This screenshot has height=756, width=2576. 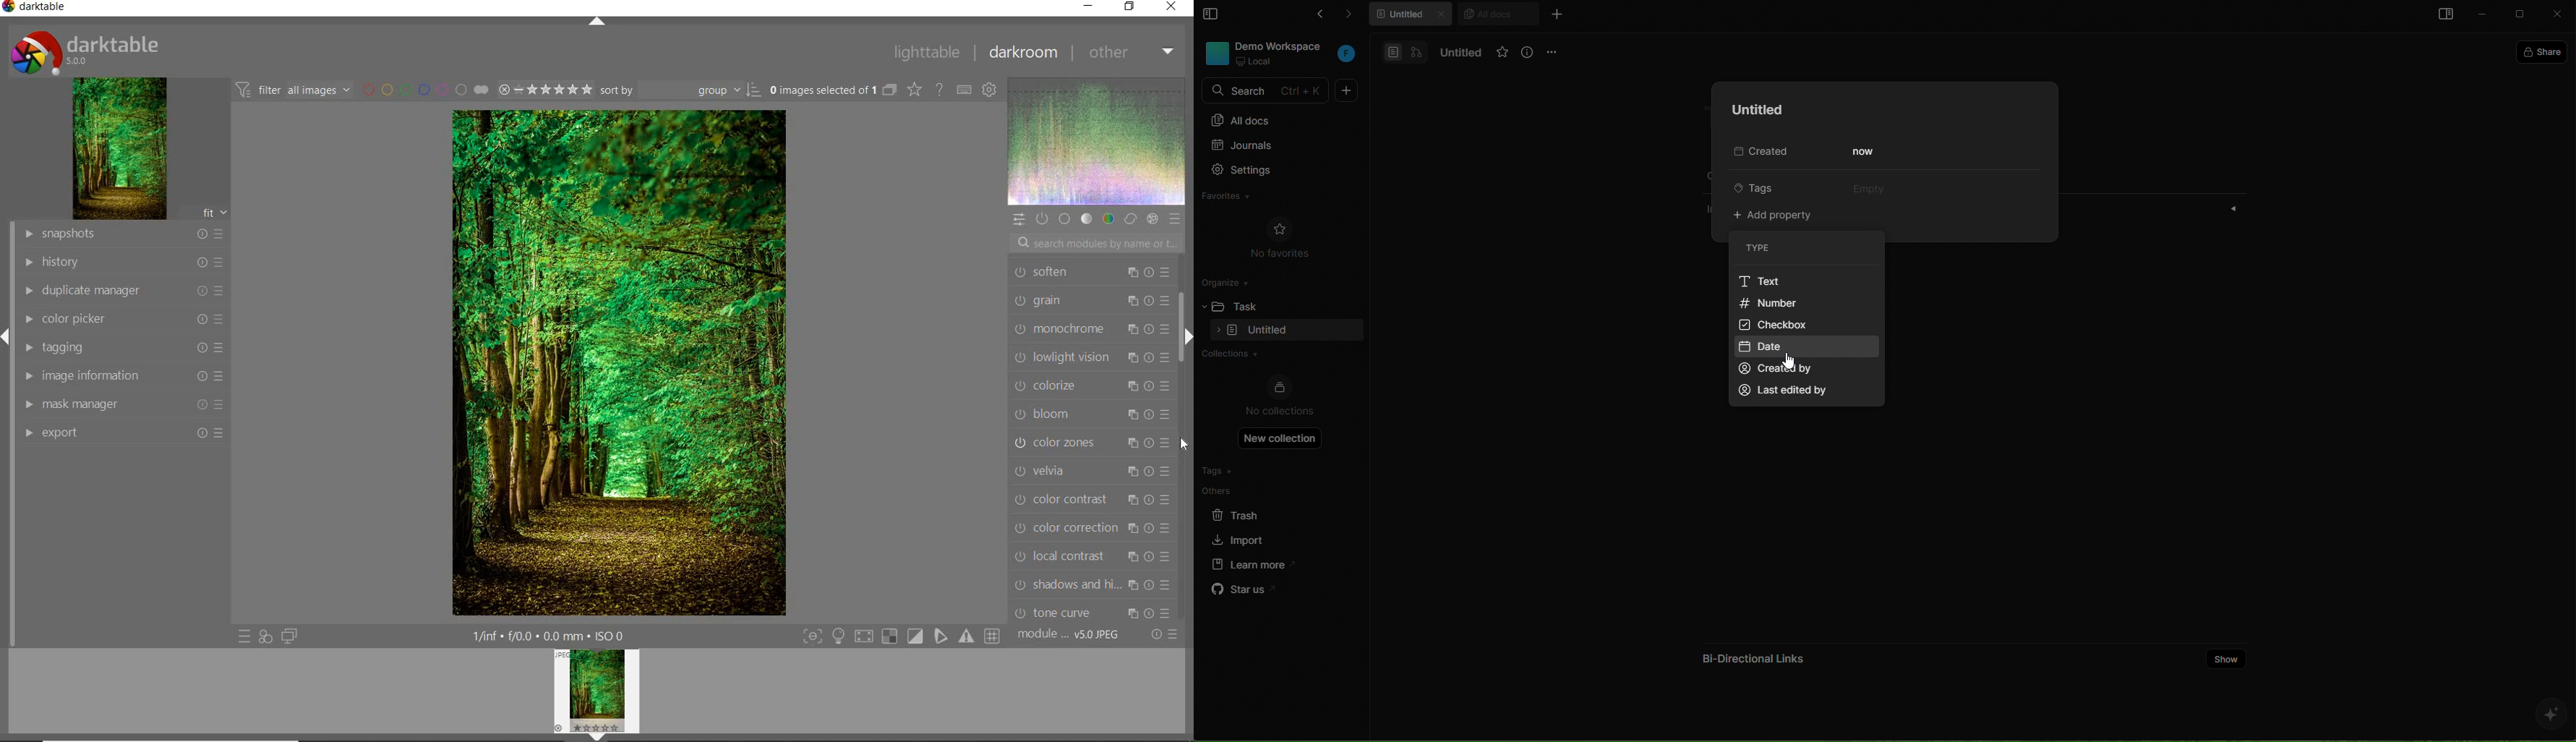 I want to click on checkbox, so click(x=1771, y=325).